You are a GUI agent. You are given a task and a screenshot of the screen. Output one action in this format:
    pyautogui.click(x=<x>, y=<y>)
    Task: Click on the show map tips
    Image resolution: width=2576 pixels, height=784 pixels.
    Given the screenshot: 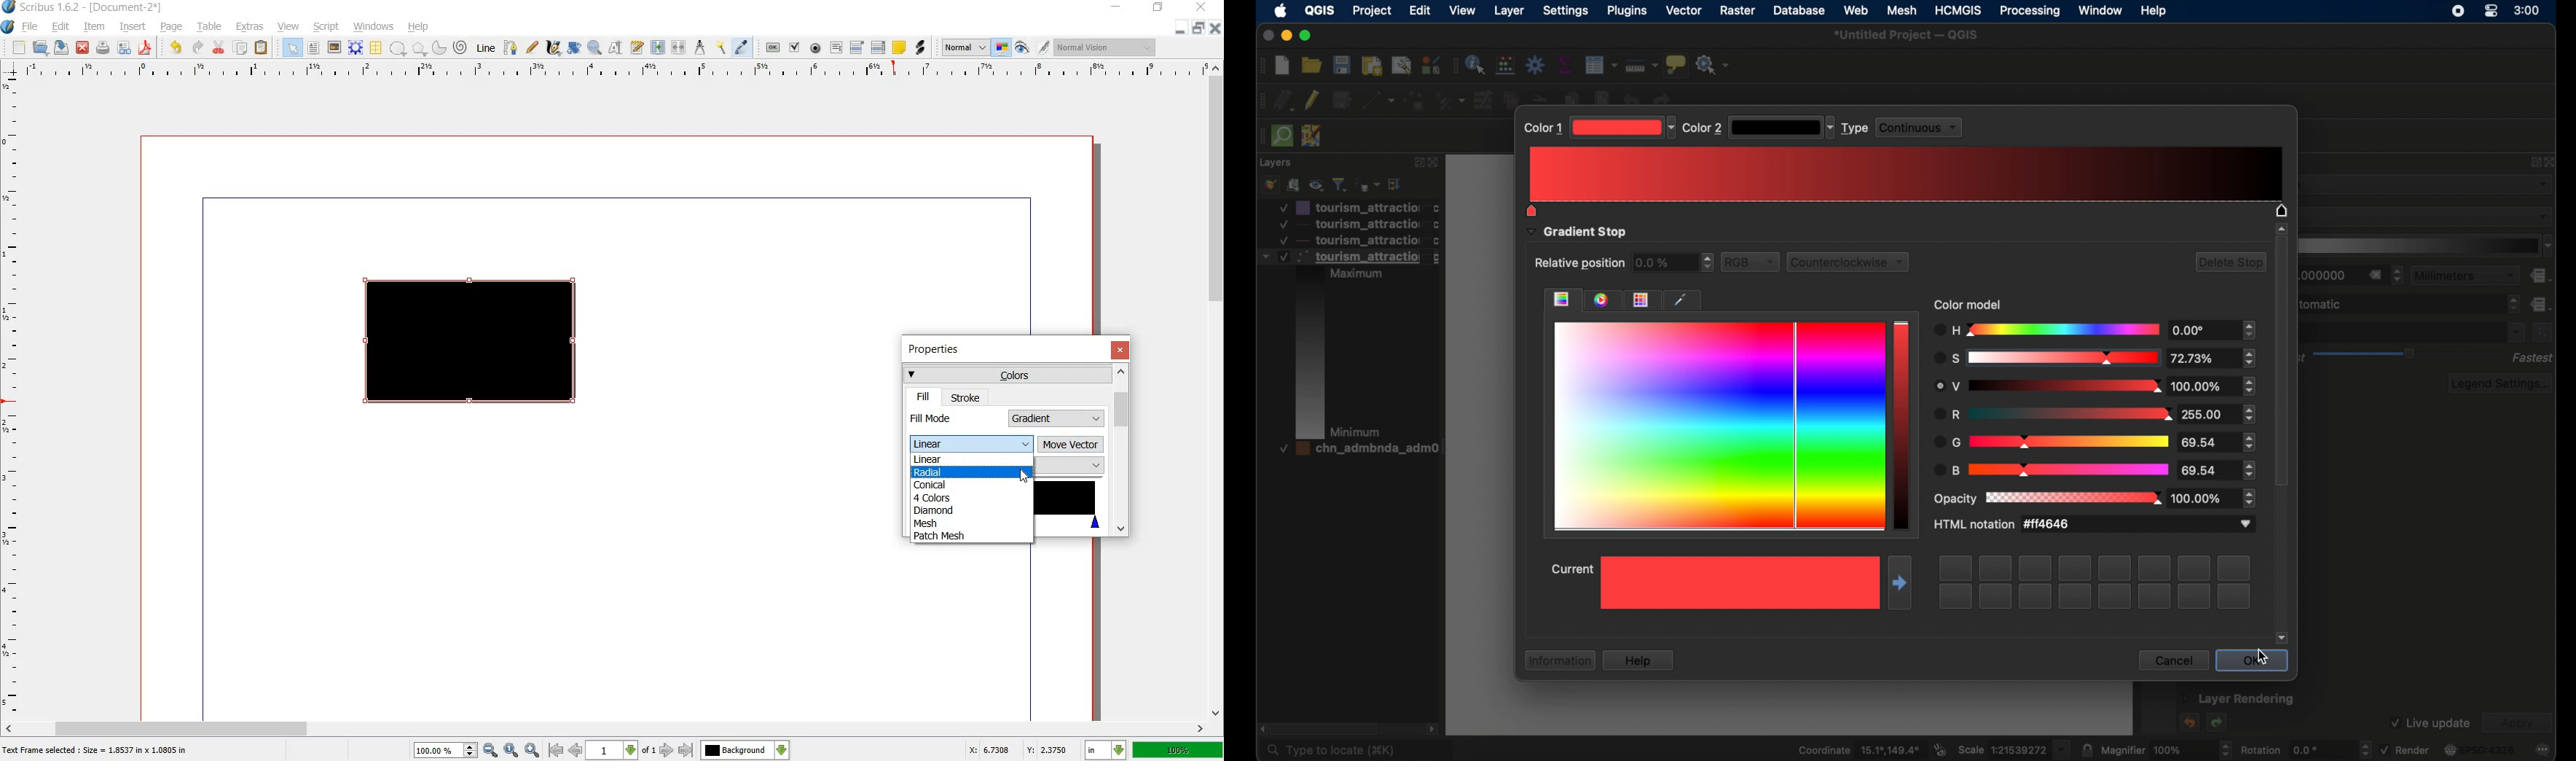 What is the action you would take?
    pyautogui.click(x=1676, y=66)
    